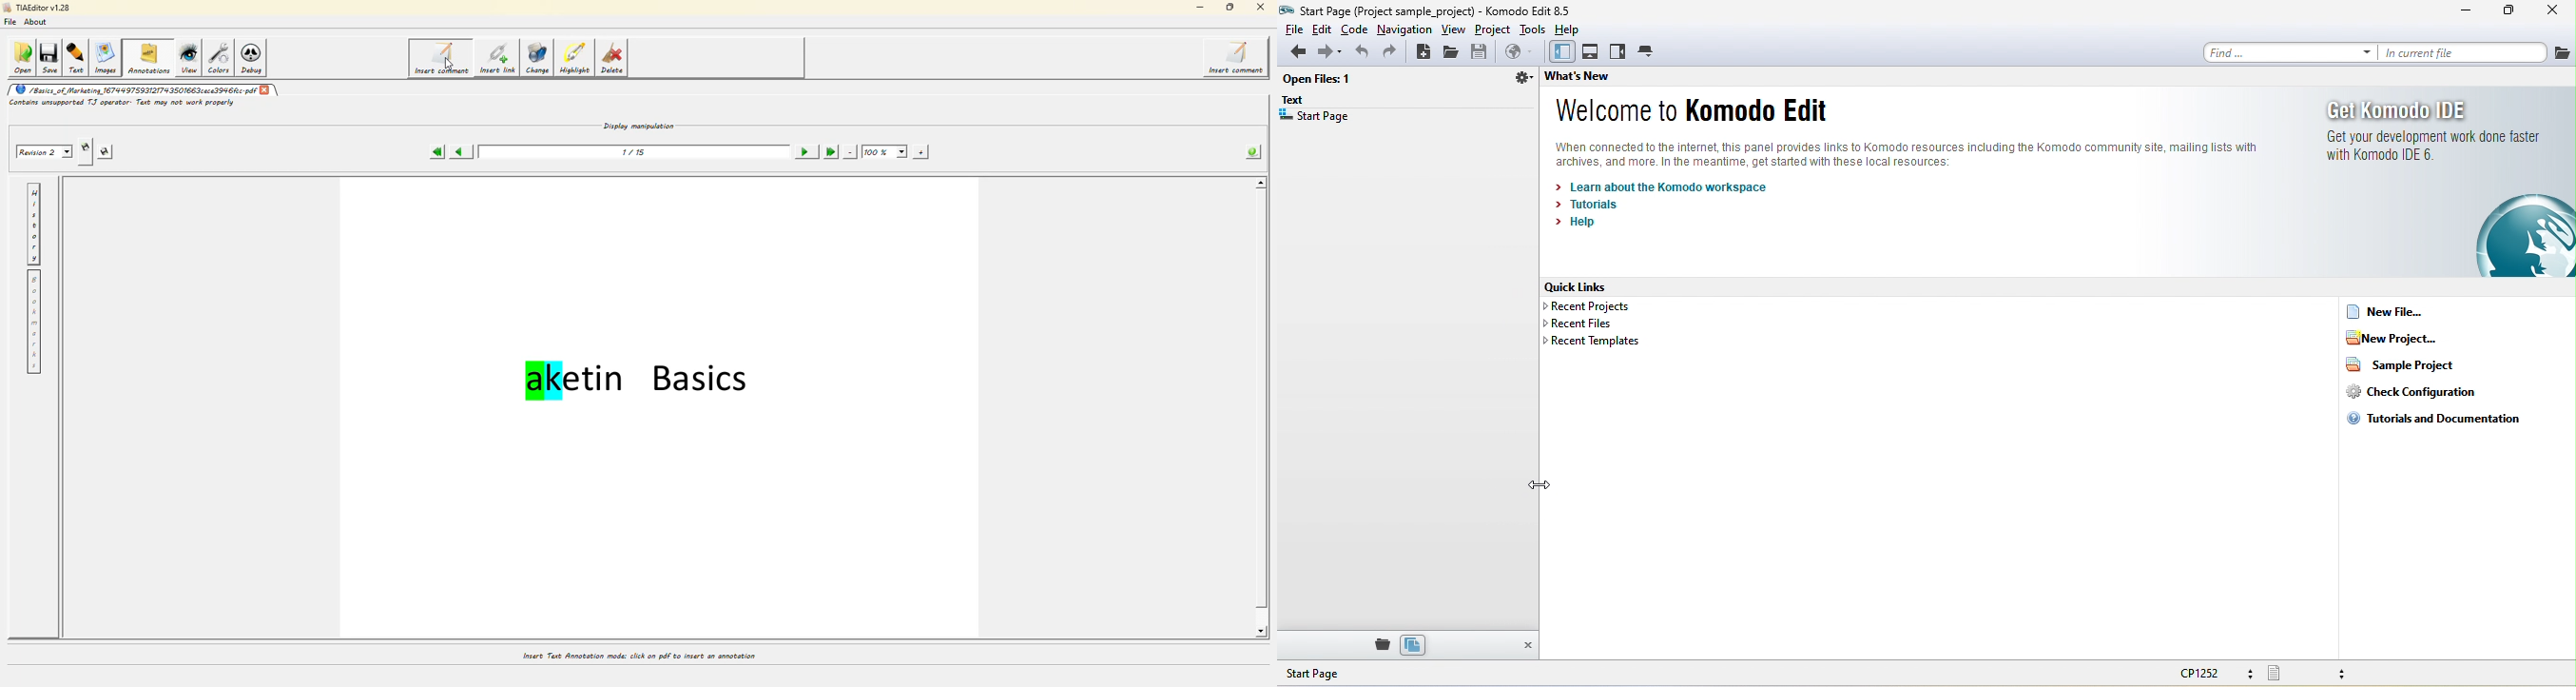 The image size is (2576, 700). What do you see at coordinates (1322, 81) in the screenshot?
I see `open file 1` at bounding box center [1322, 81].